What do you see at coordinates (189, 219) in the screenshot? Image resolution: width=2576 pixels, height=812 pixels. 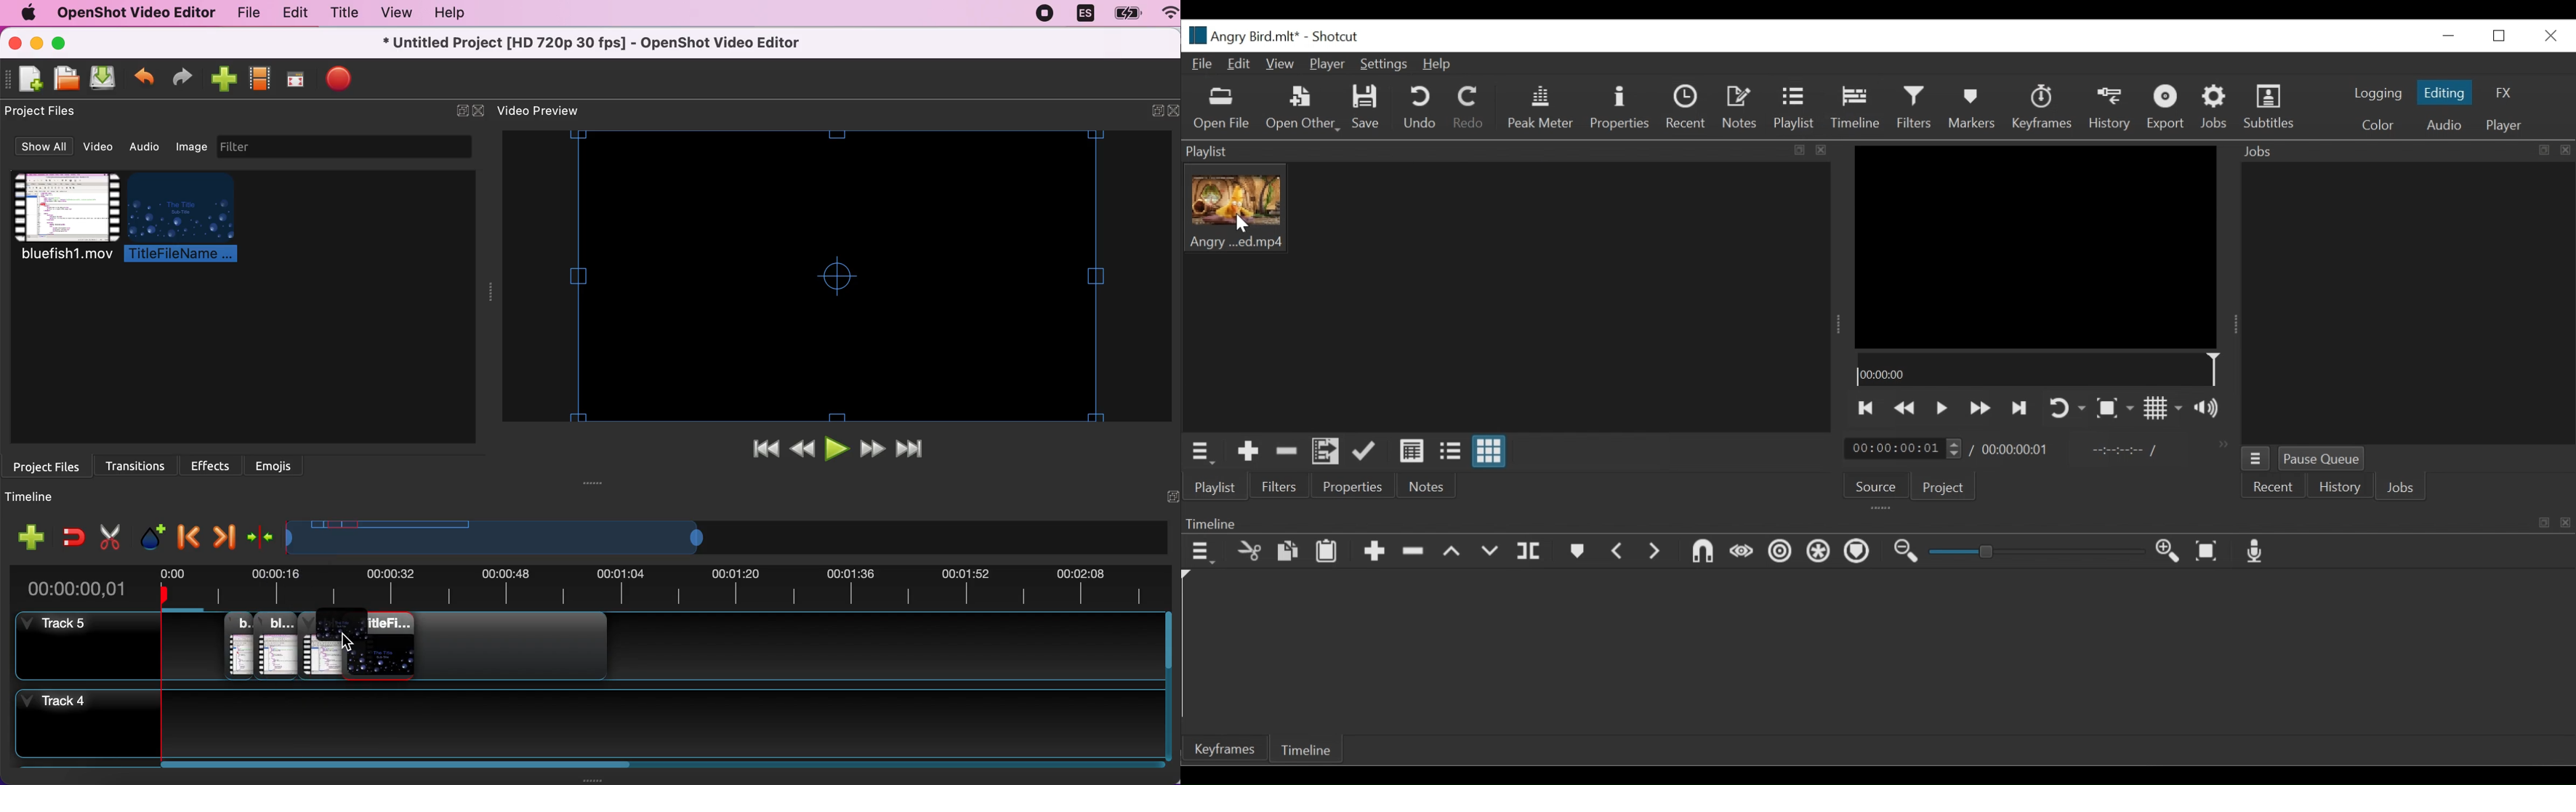 I see `titlefilename` at bounding box center [189, 219].